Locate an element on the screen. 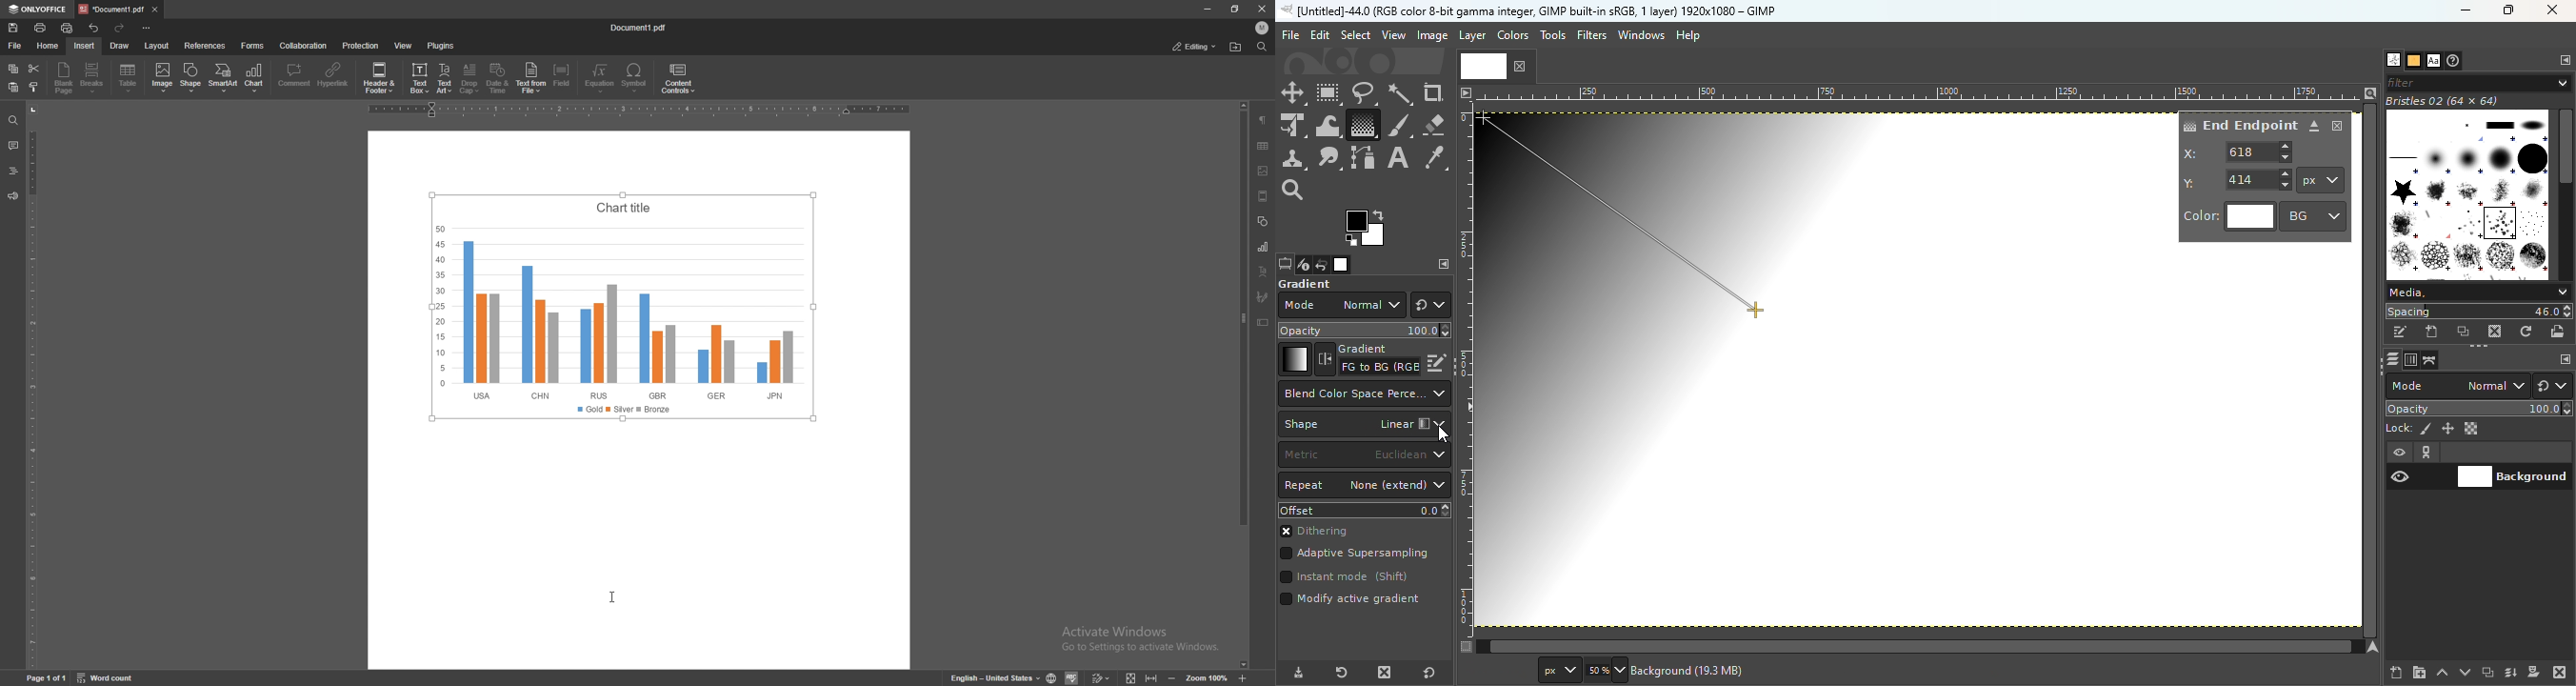 This screenshot has width=2576, height=700. Edit this brush is located at coordinates (2400, 333).